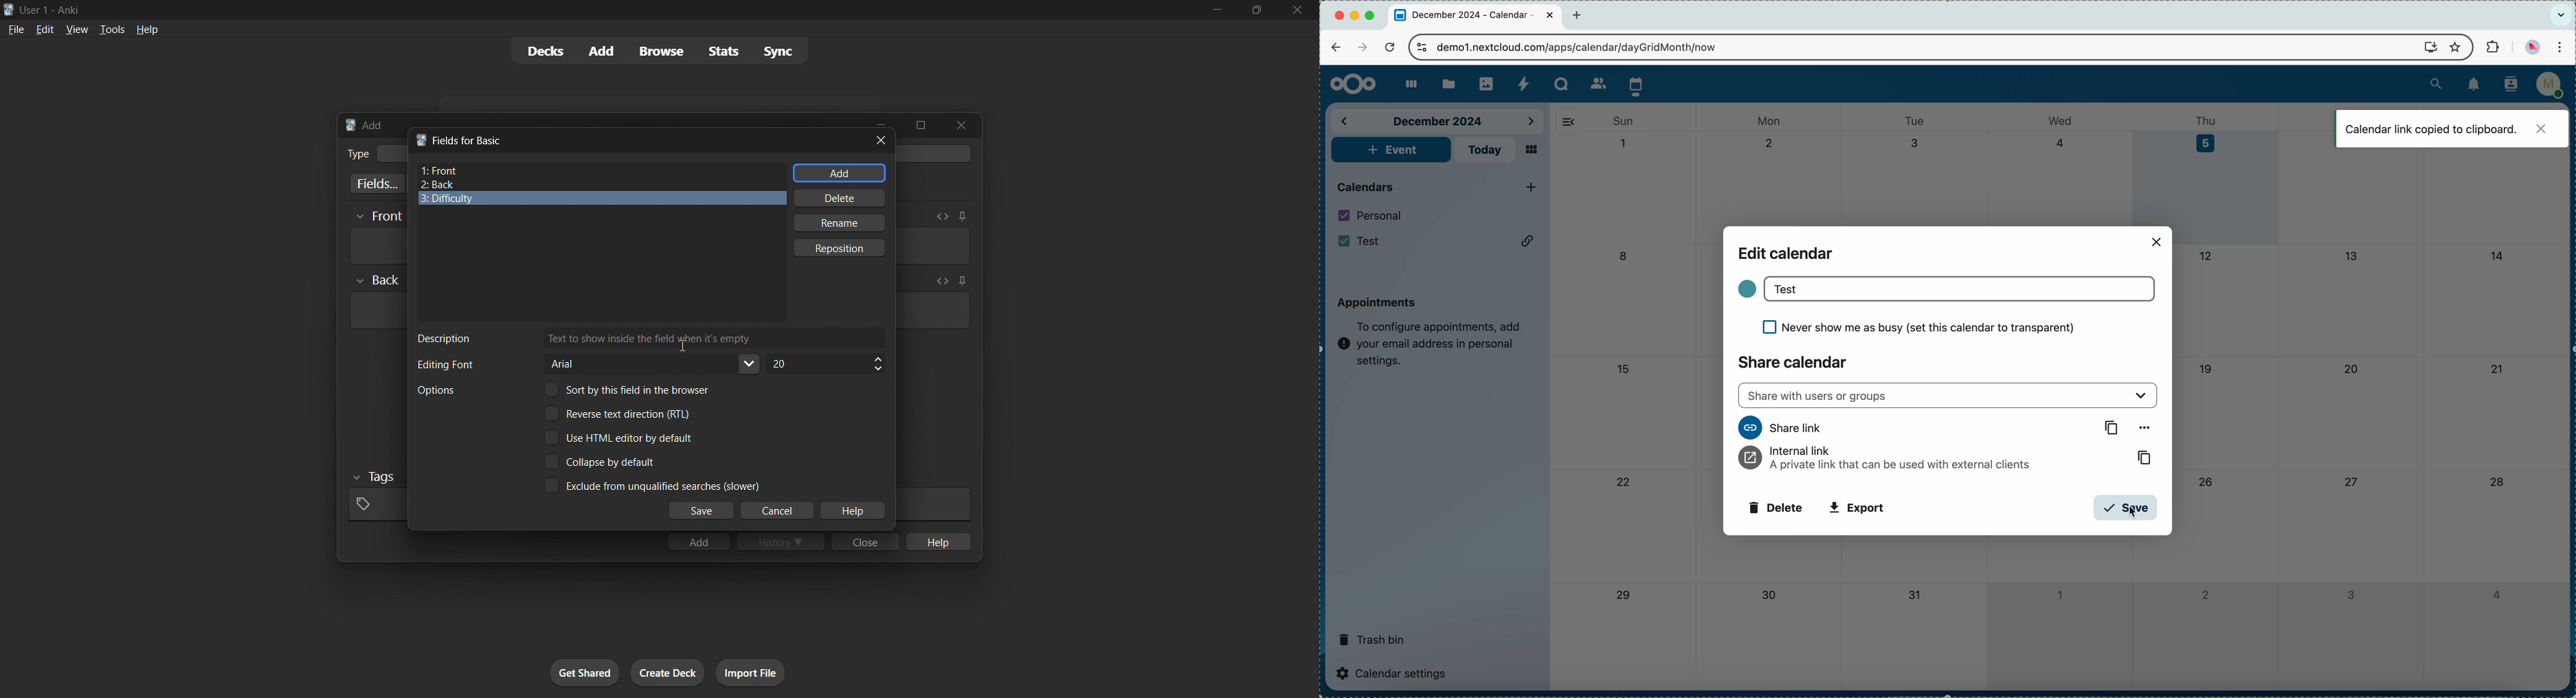  Describe the element at coordinates (2532, 47) in the screenshot. I see `profile picture` at that location.